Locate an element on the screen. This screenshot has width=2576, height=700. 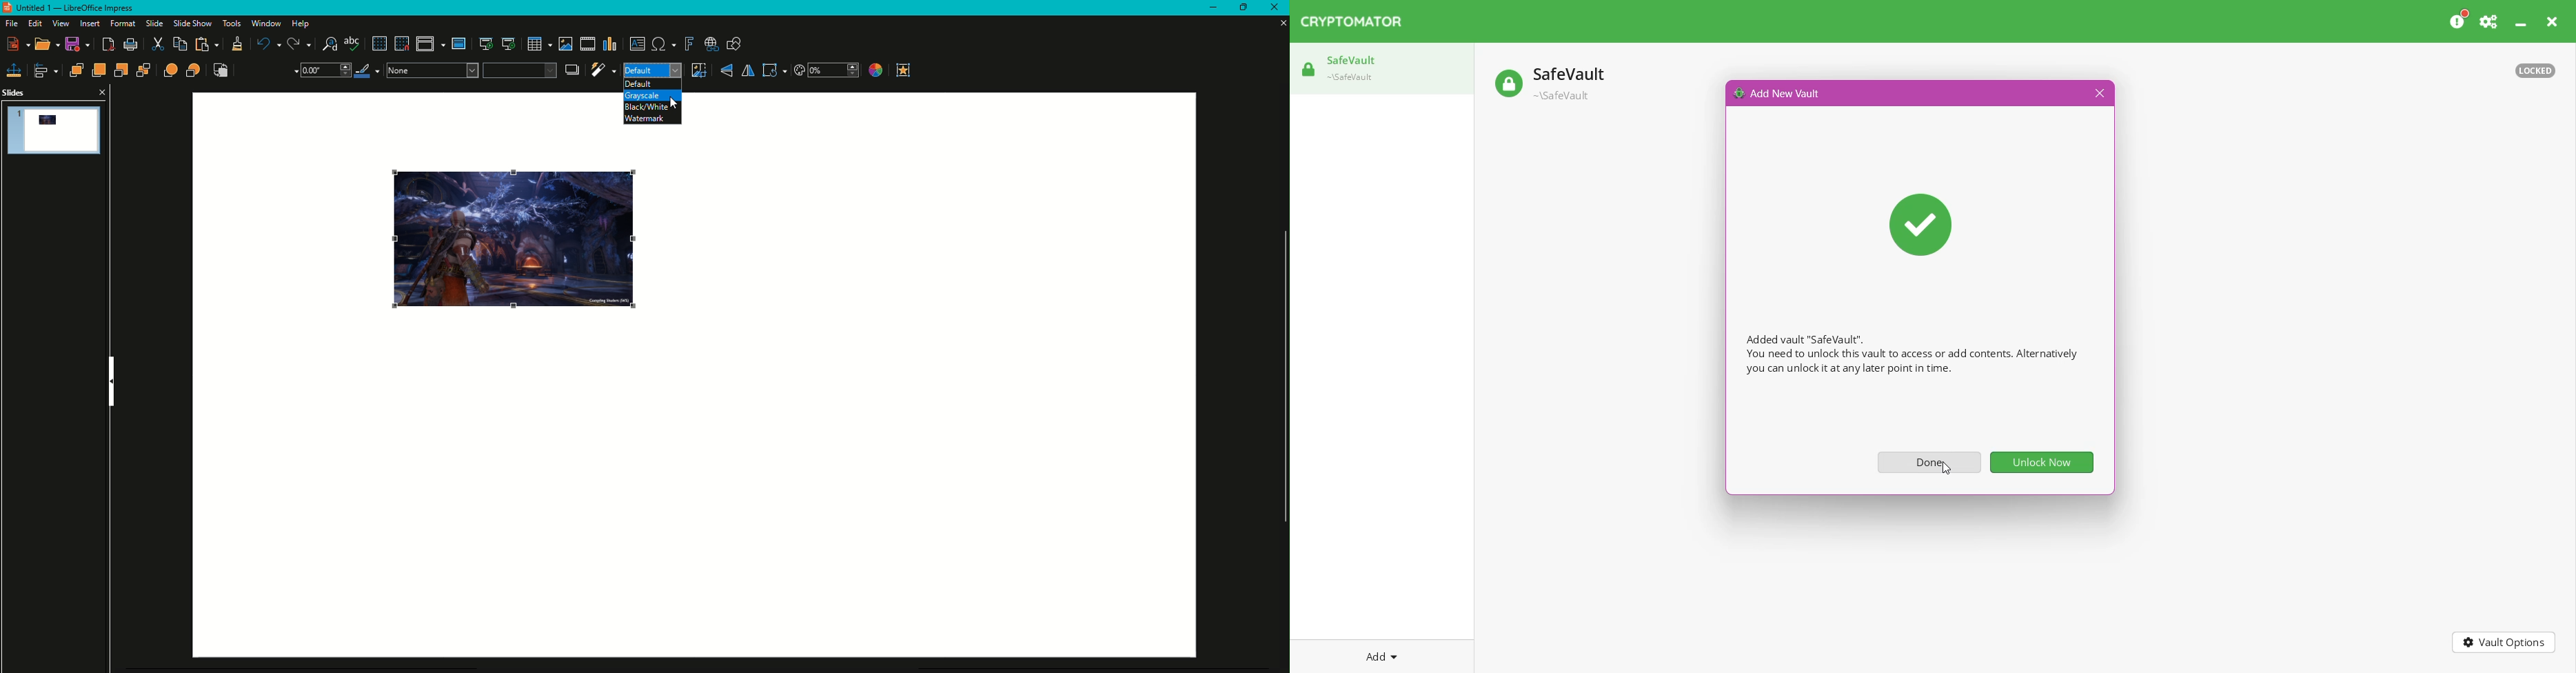
Redo is located at coordinates (299, 44).